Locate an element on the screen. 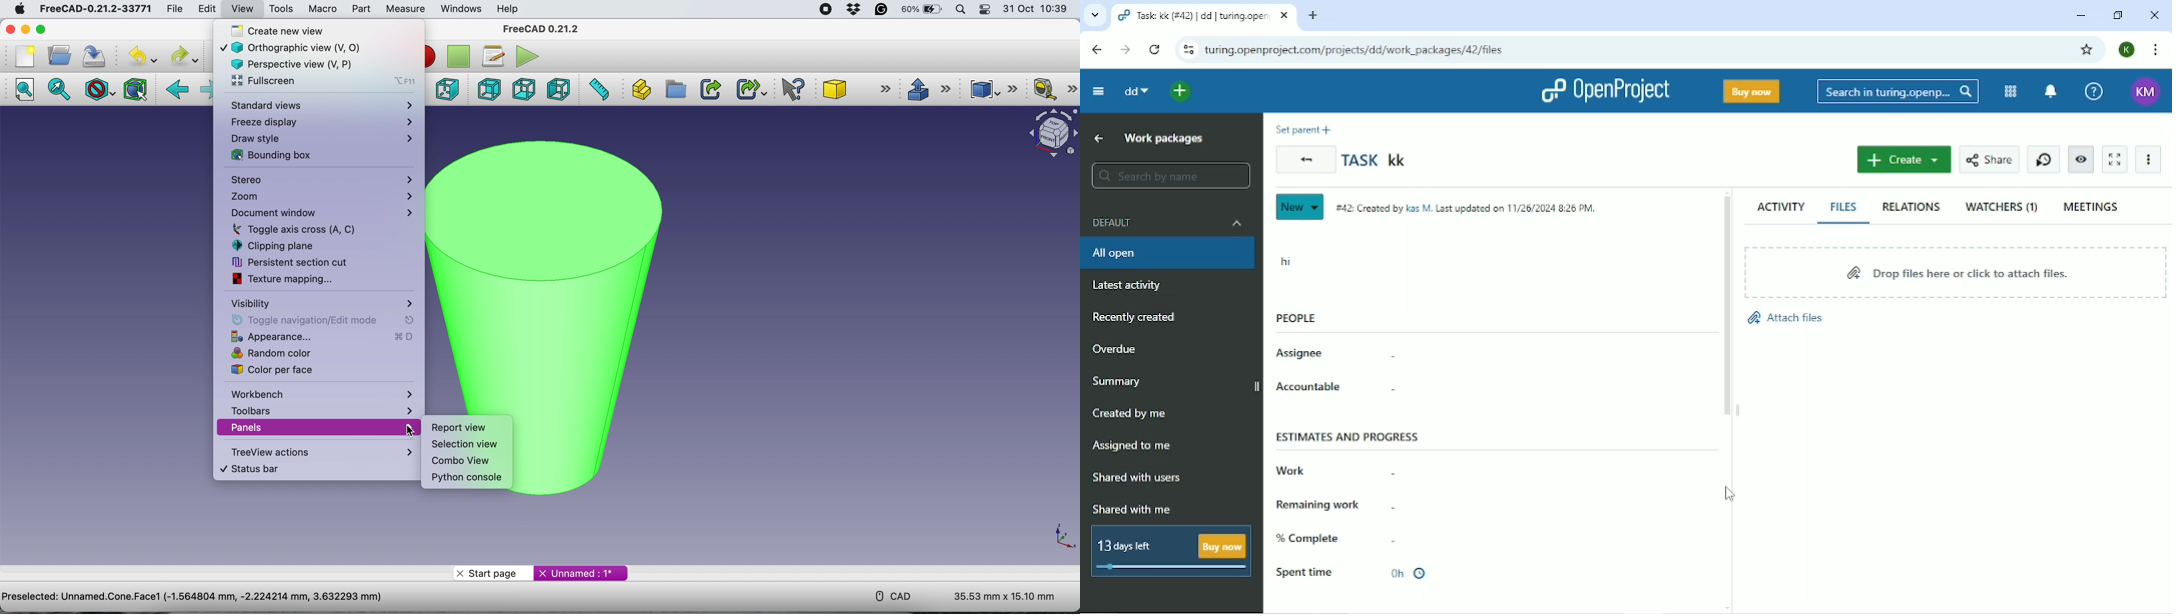  Start new timer is located at coordinates (2042, 159).